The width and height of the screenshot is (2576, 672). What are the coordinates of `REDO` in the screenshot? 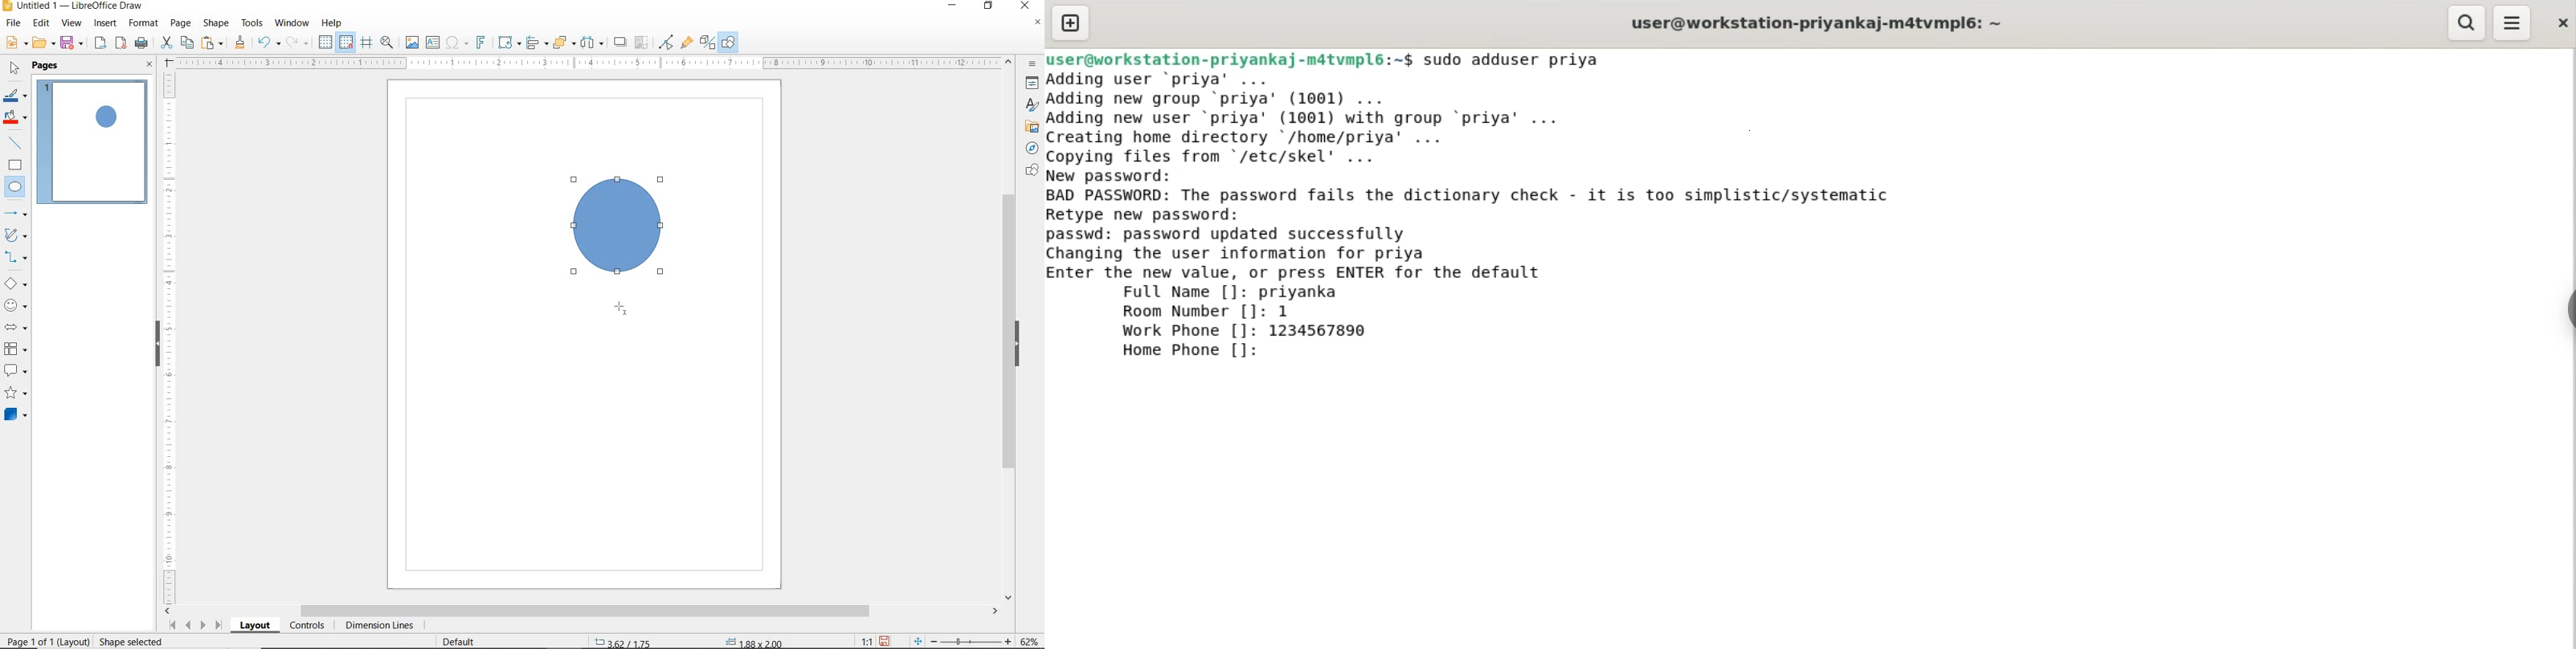 It's located at (298, 43).